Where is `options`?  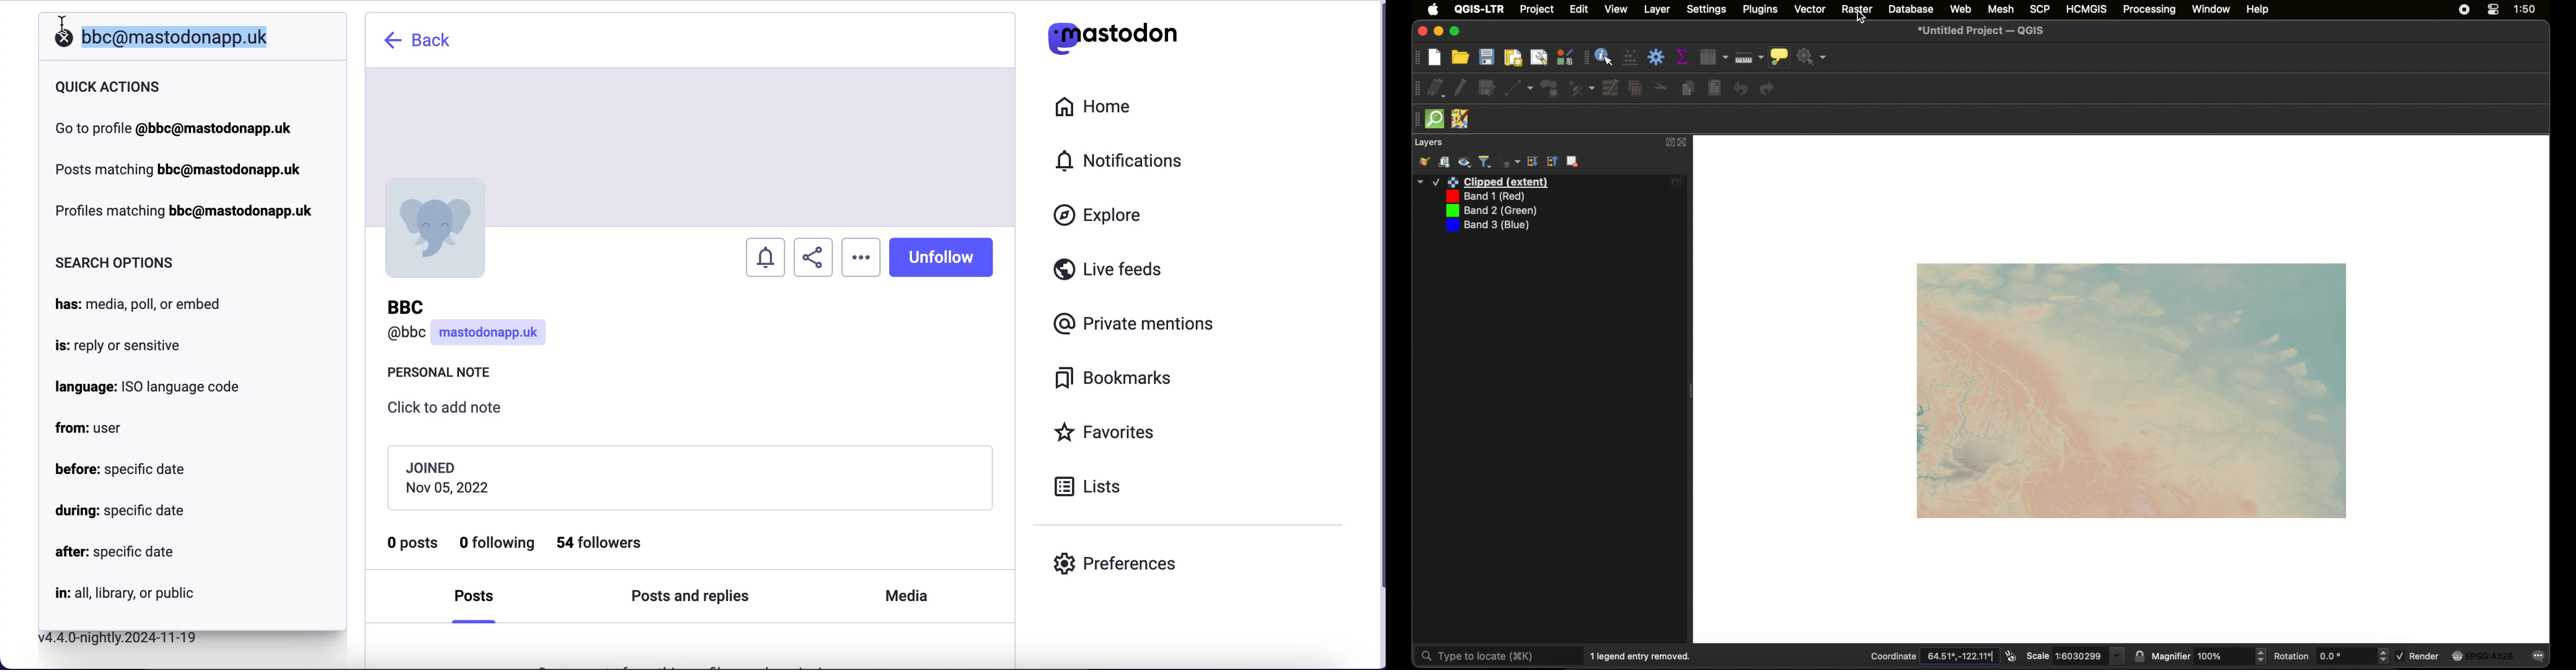
options is located at coordinates (861, 257).